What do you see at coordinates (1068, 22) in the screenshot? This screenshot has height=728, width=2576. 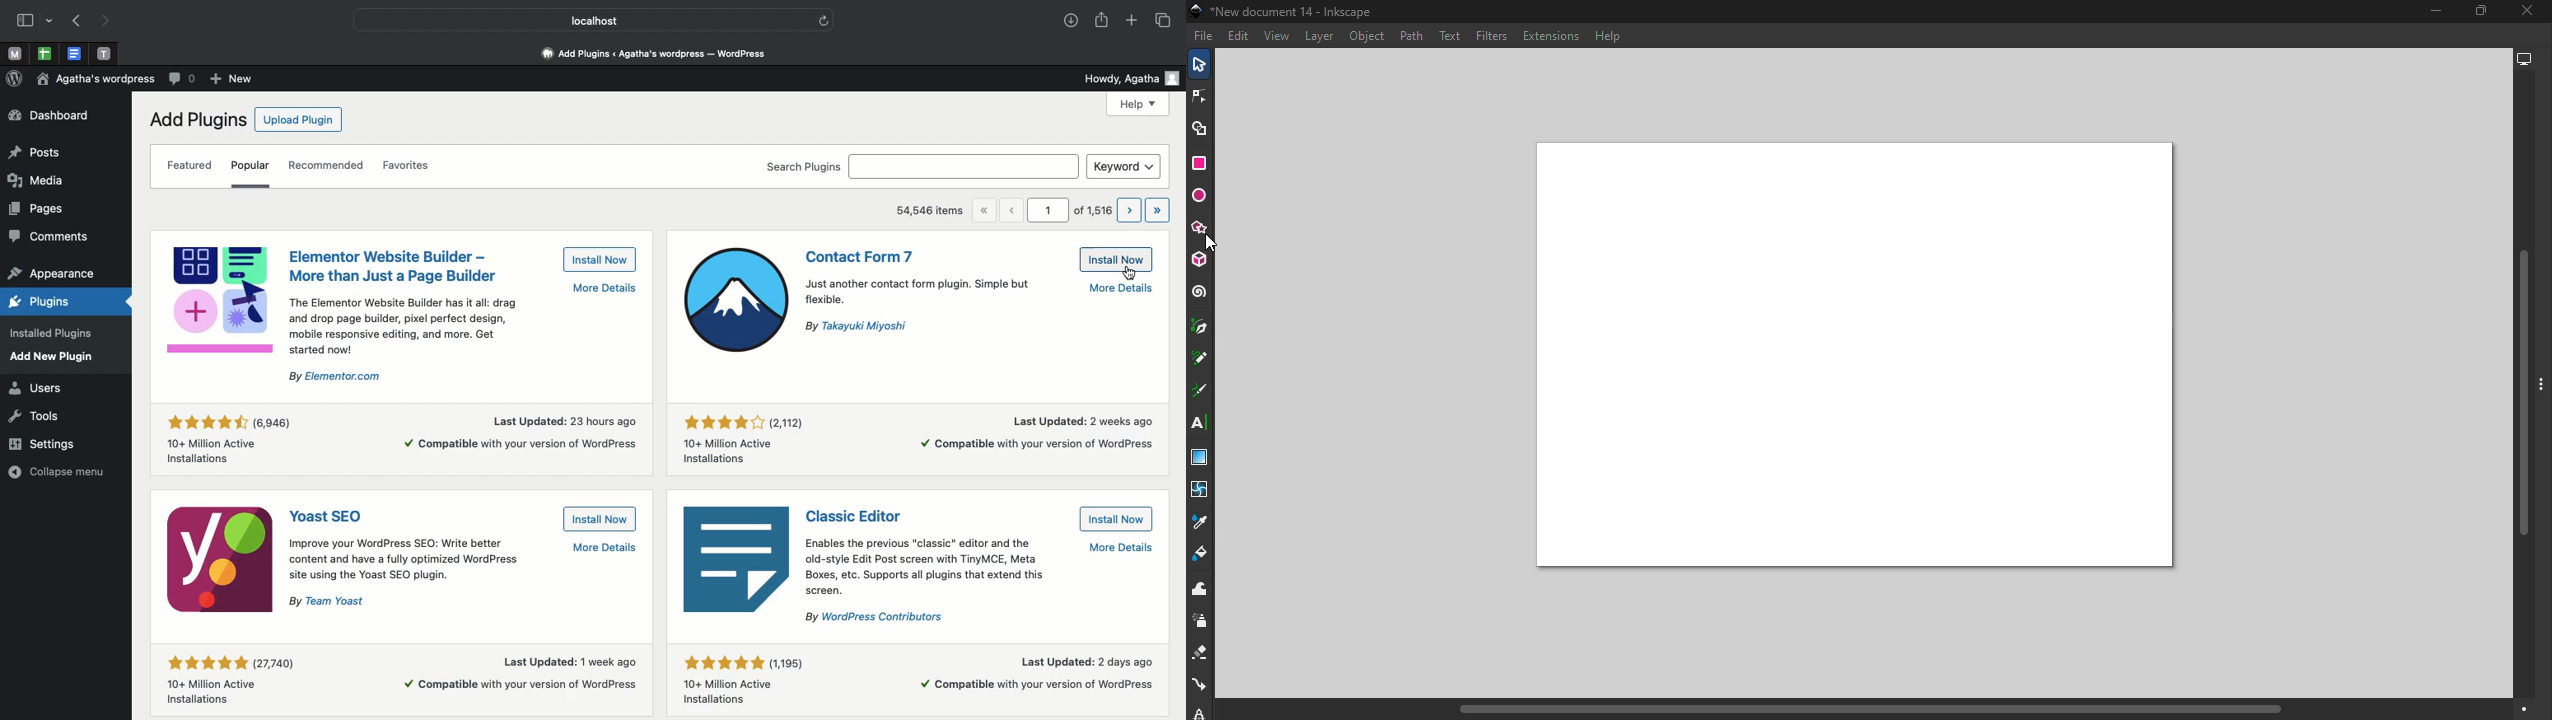 I see `Downloads` at bounding box center [1068, 22].